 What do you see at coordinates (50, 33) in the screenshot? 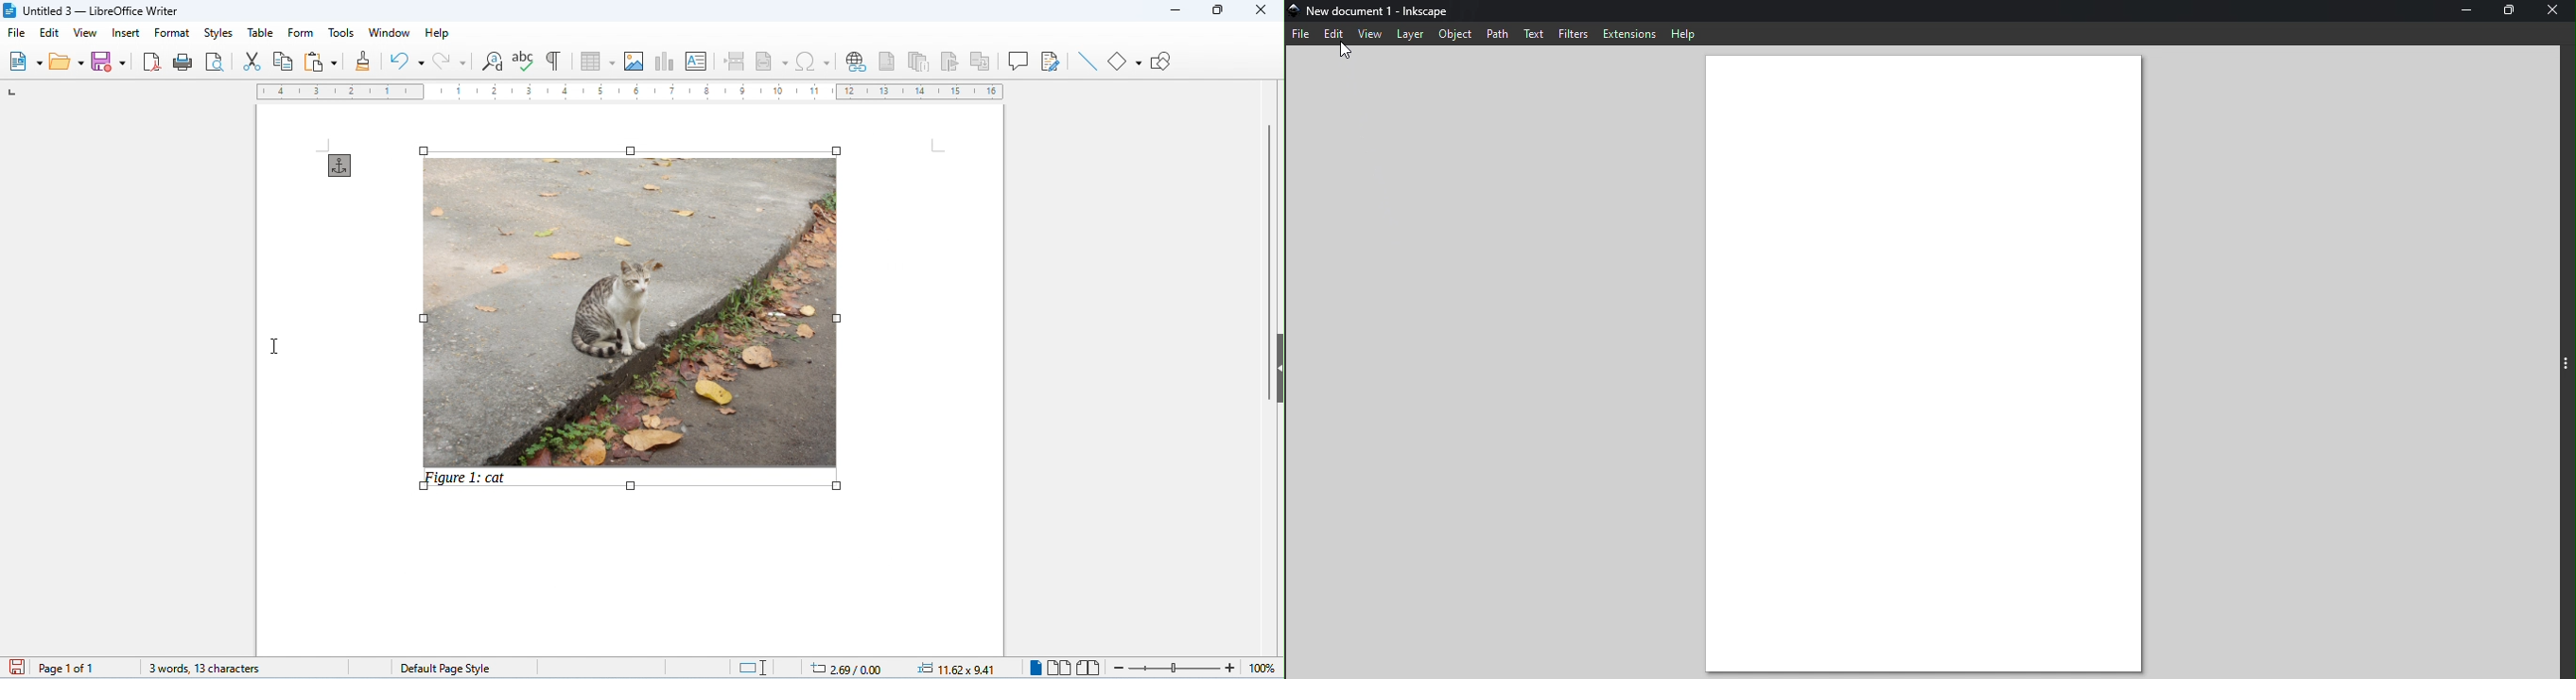
I see `edit` at bounding box center [50, 33].